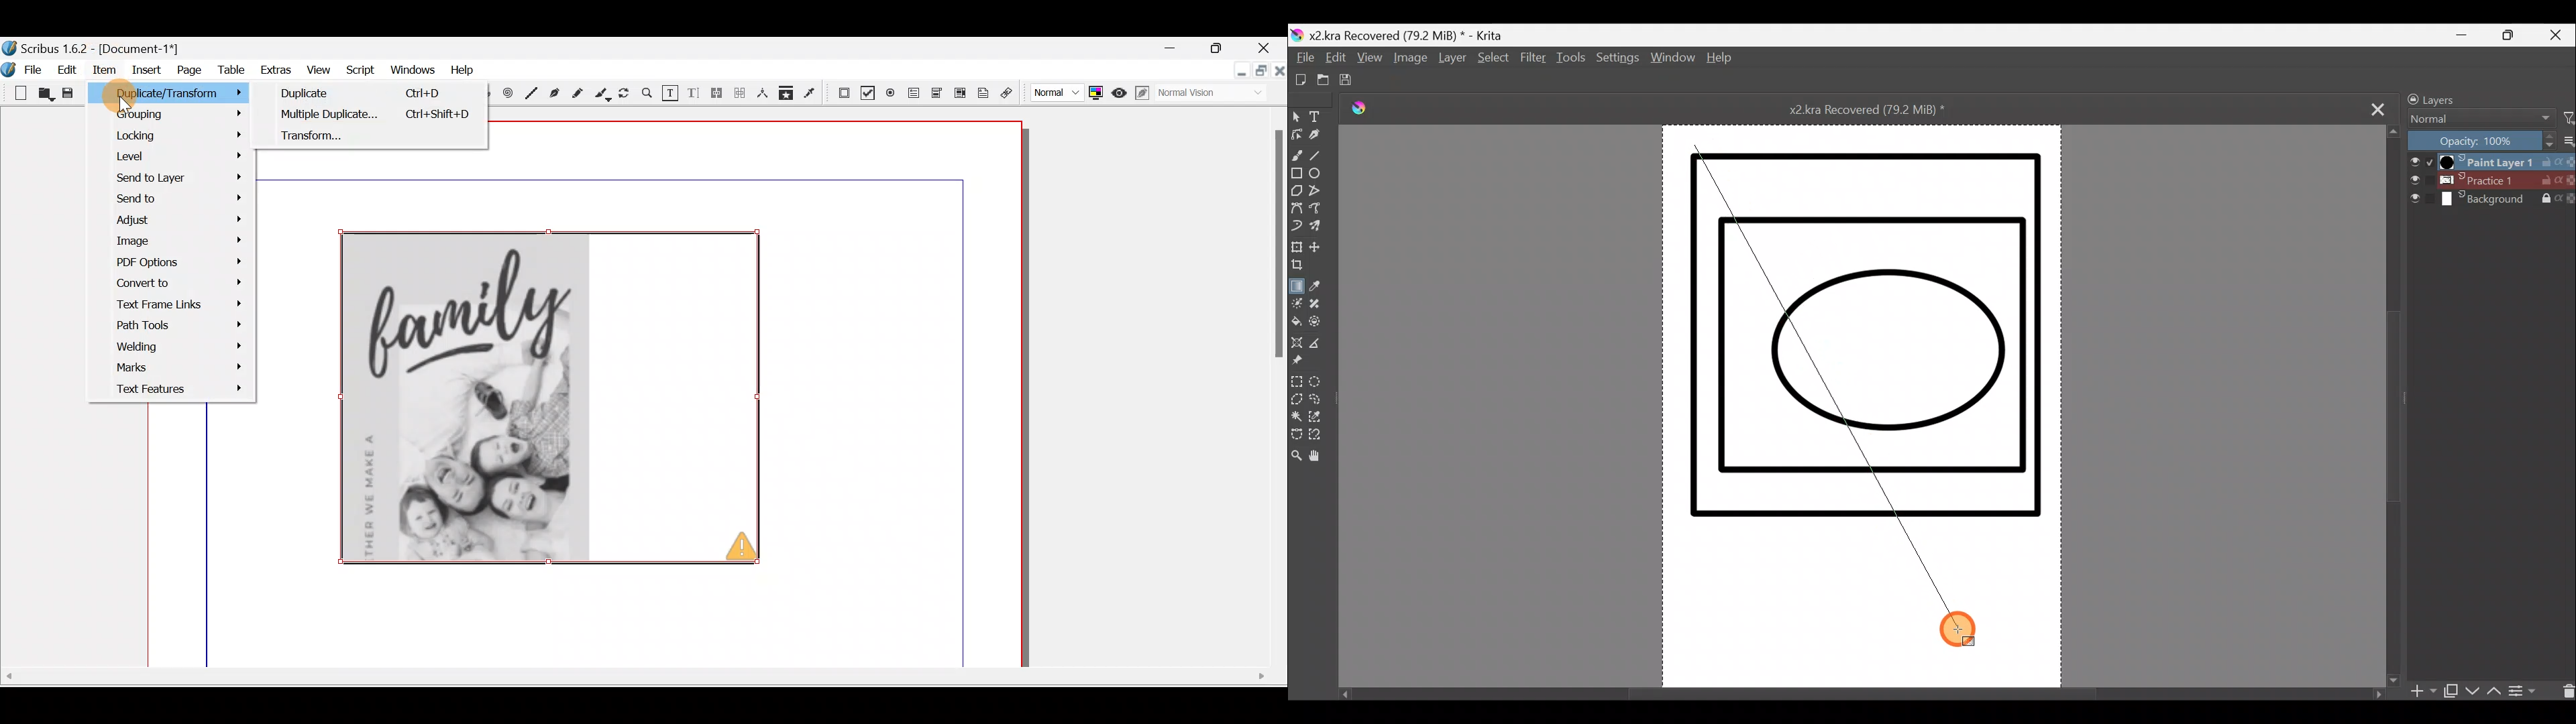 The width and height of the screenshot is (2576, 728). What do you see at coordinates (1318, 80) in the screenshot?
I see `Open existing document` at bounding box center [1318, 80].